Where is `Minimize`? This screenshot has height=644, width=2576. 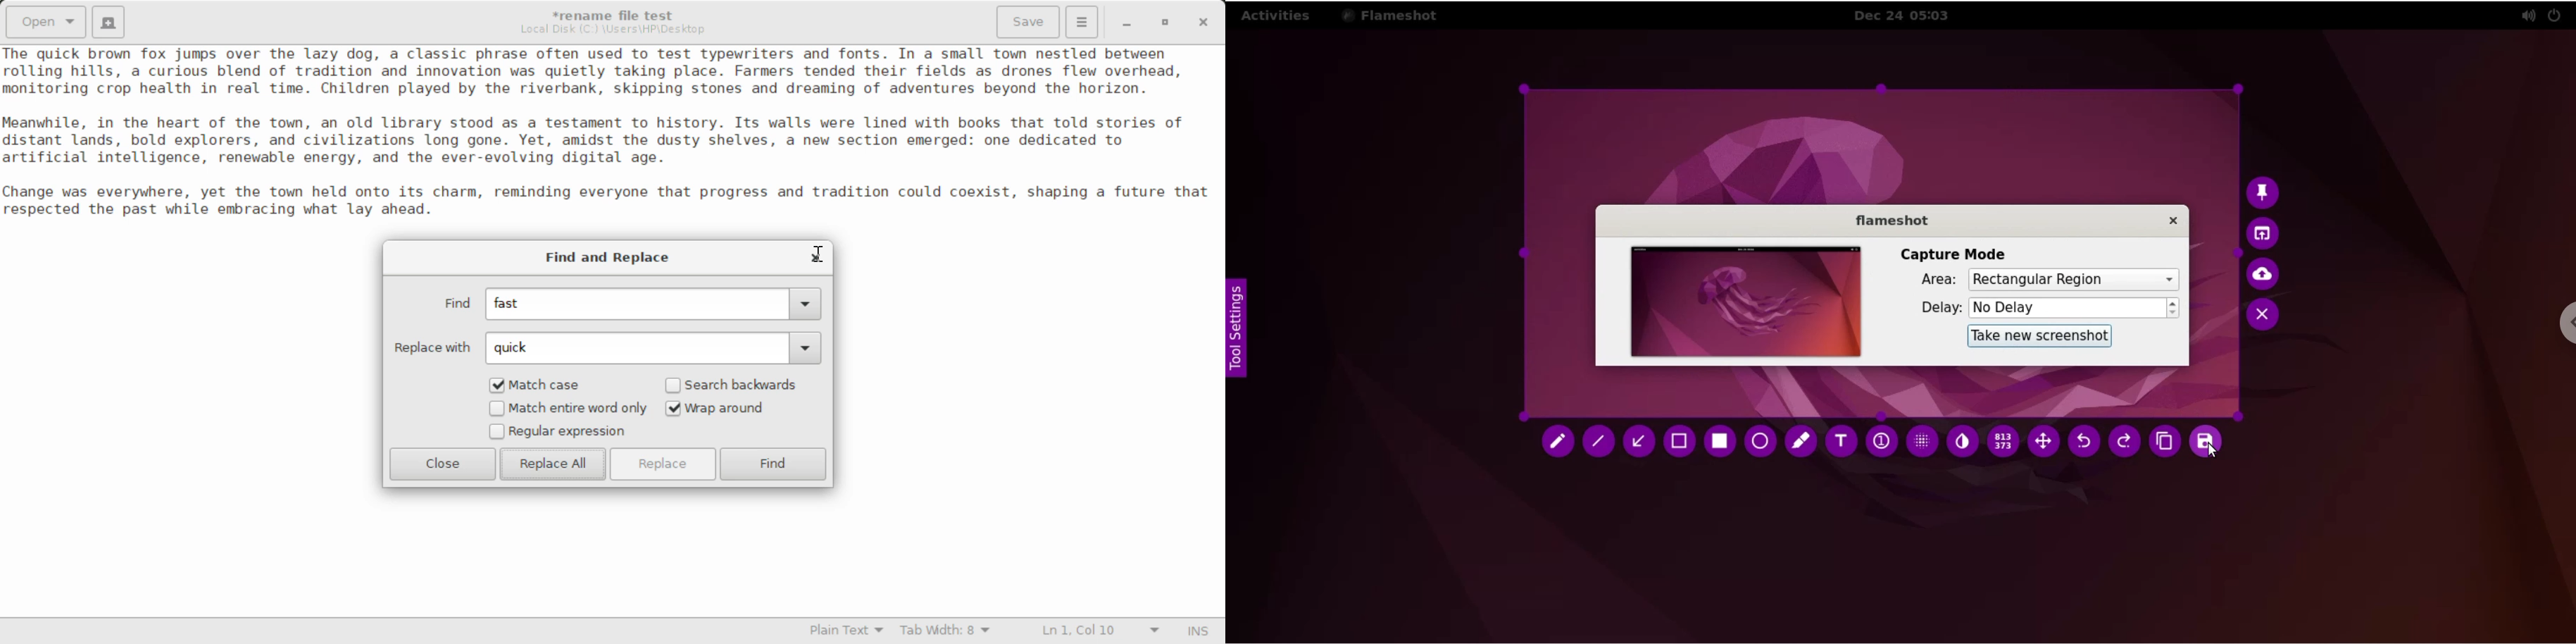
Minimize is located at coordinates (1167, 22).